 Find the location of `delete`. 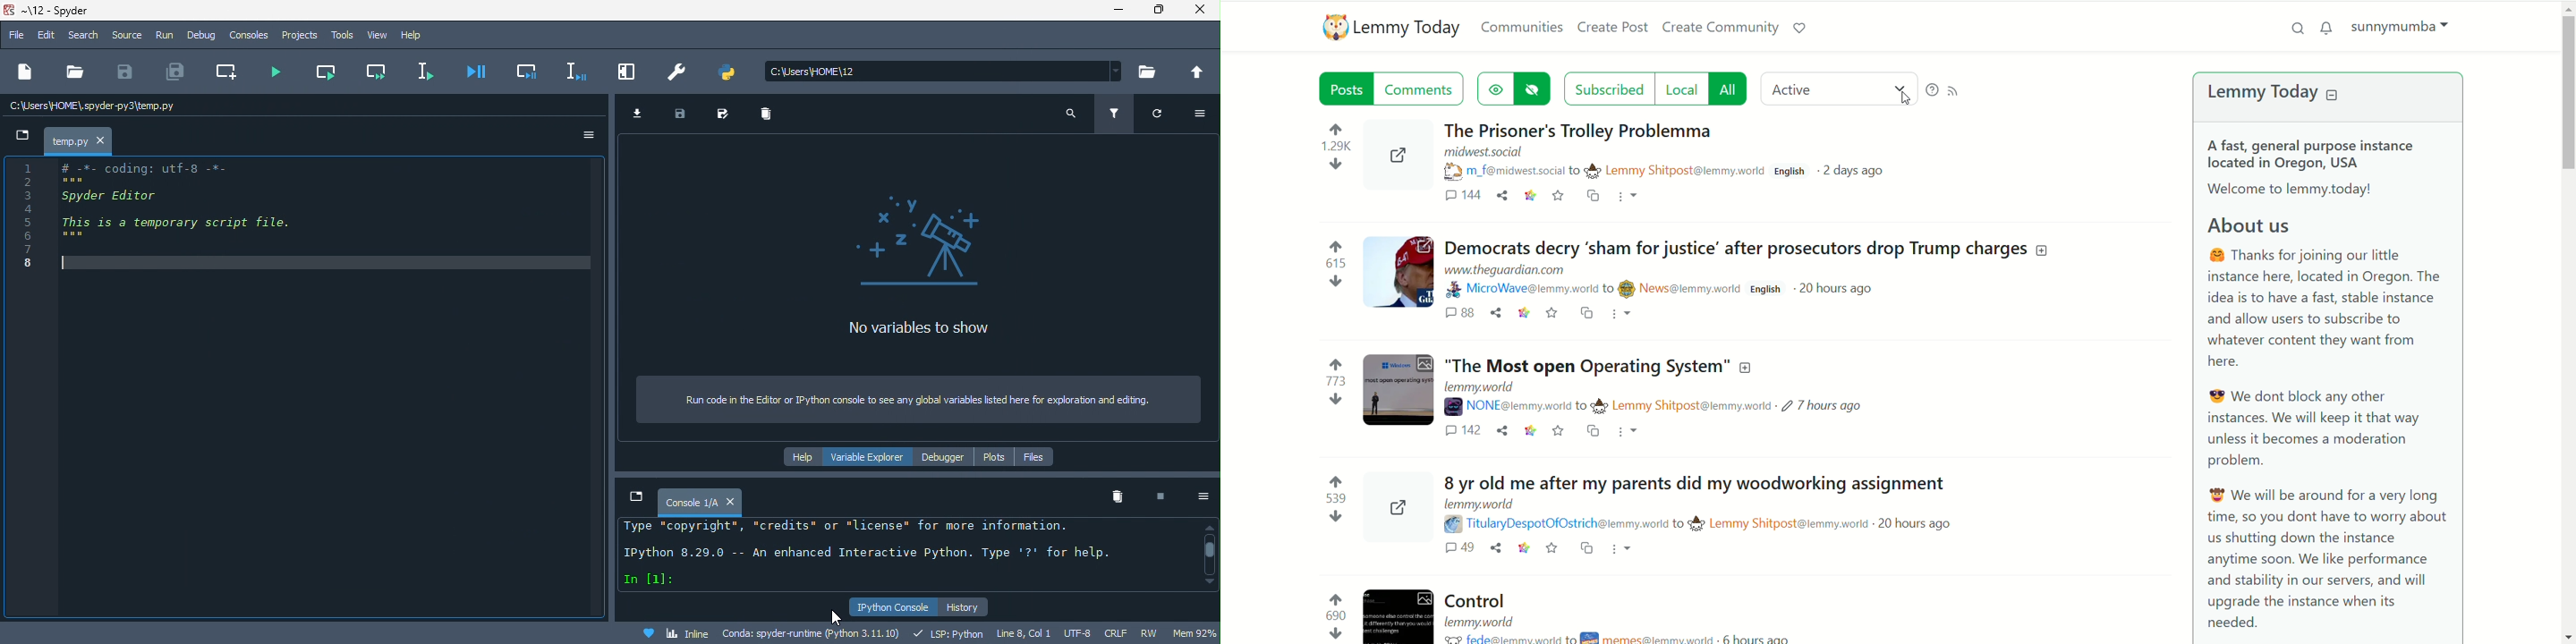

delete is located at coordinates (770, 116).